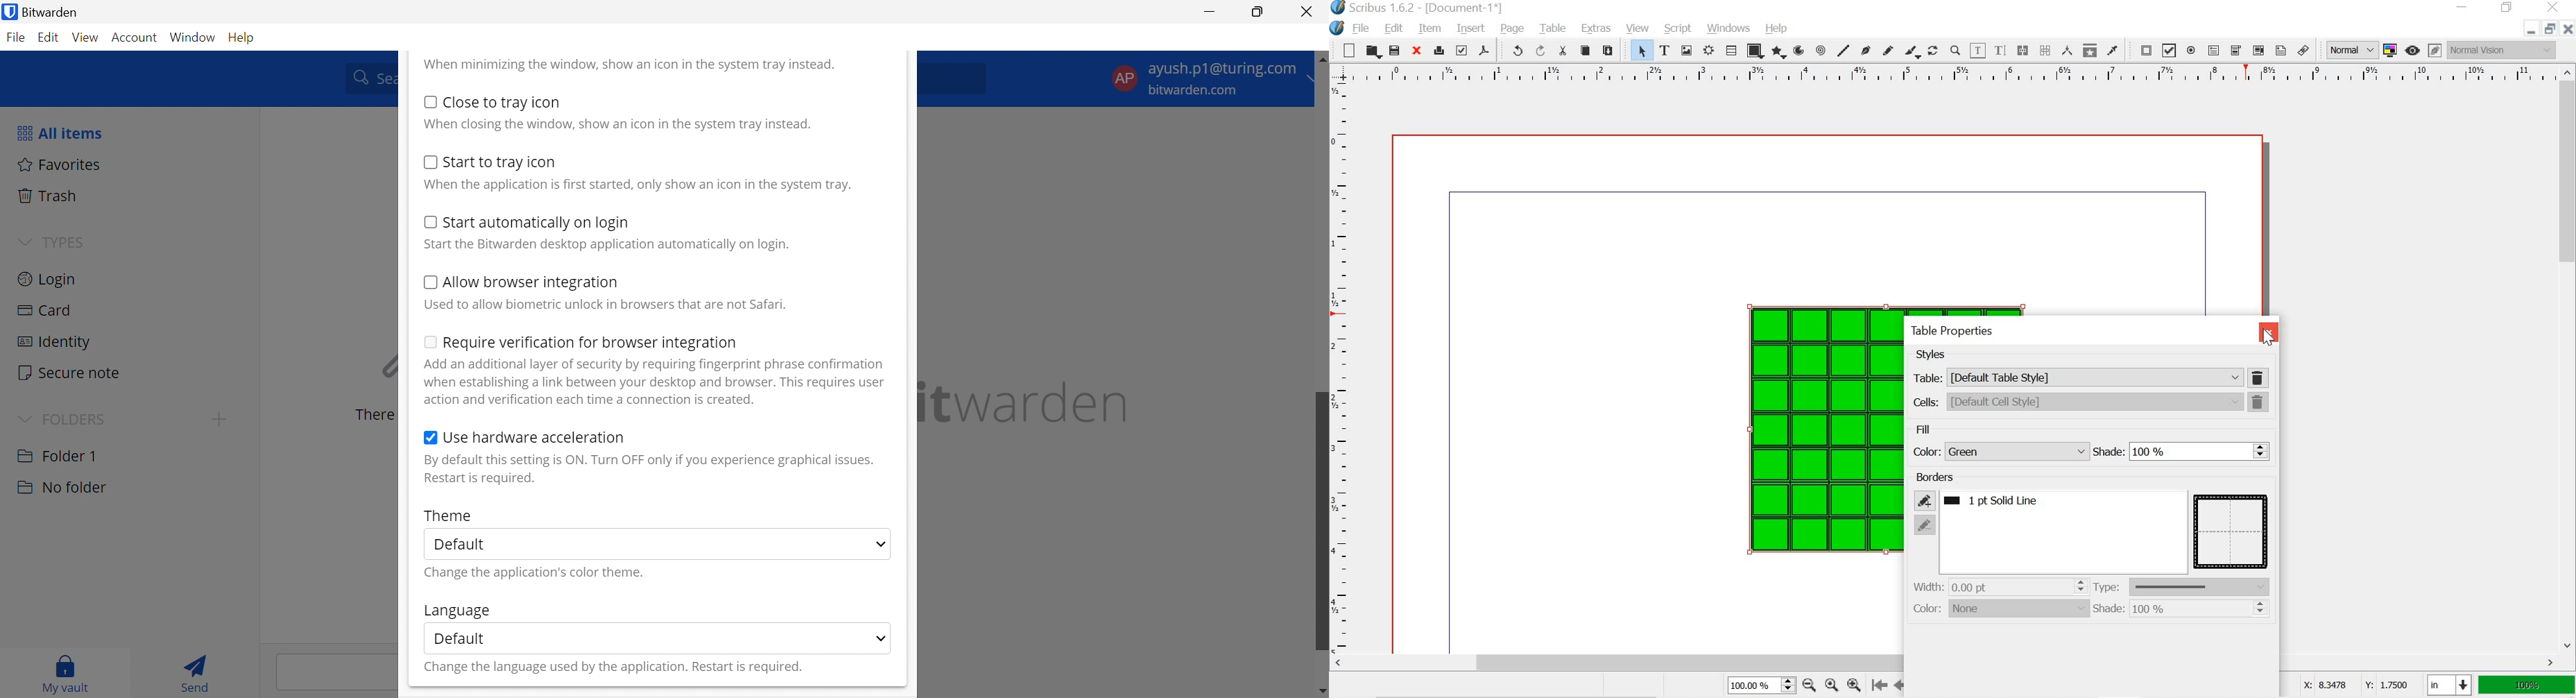 This screenshot has width=2576, height=700. Describe the element at coordinates (1778, 50) in the screenshot. I see `polygon` at that location.